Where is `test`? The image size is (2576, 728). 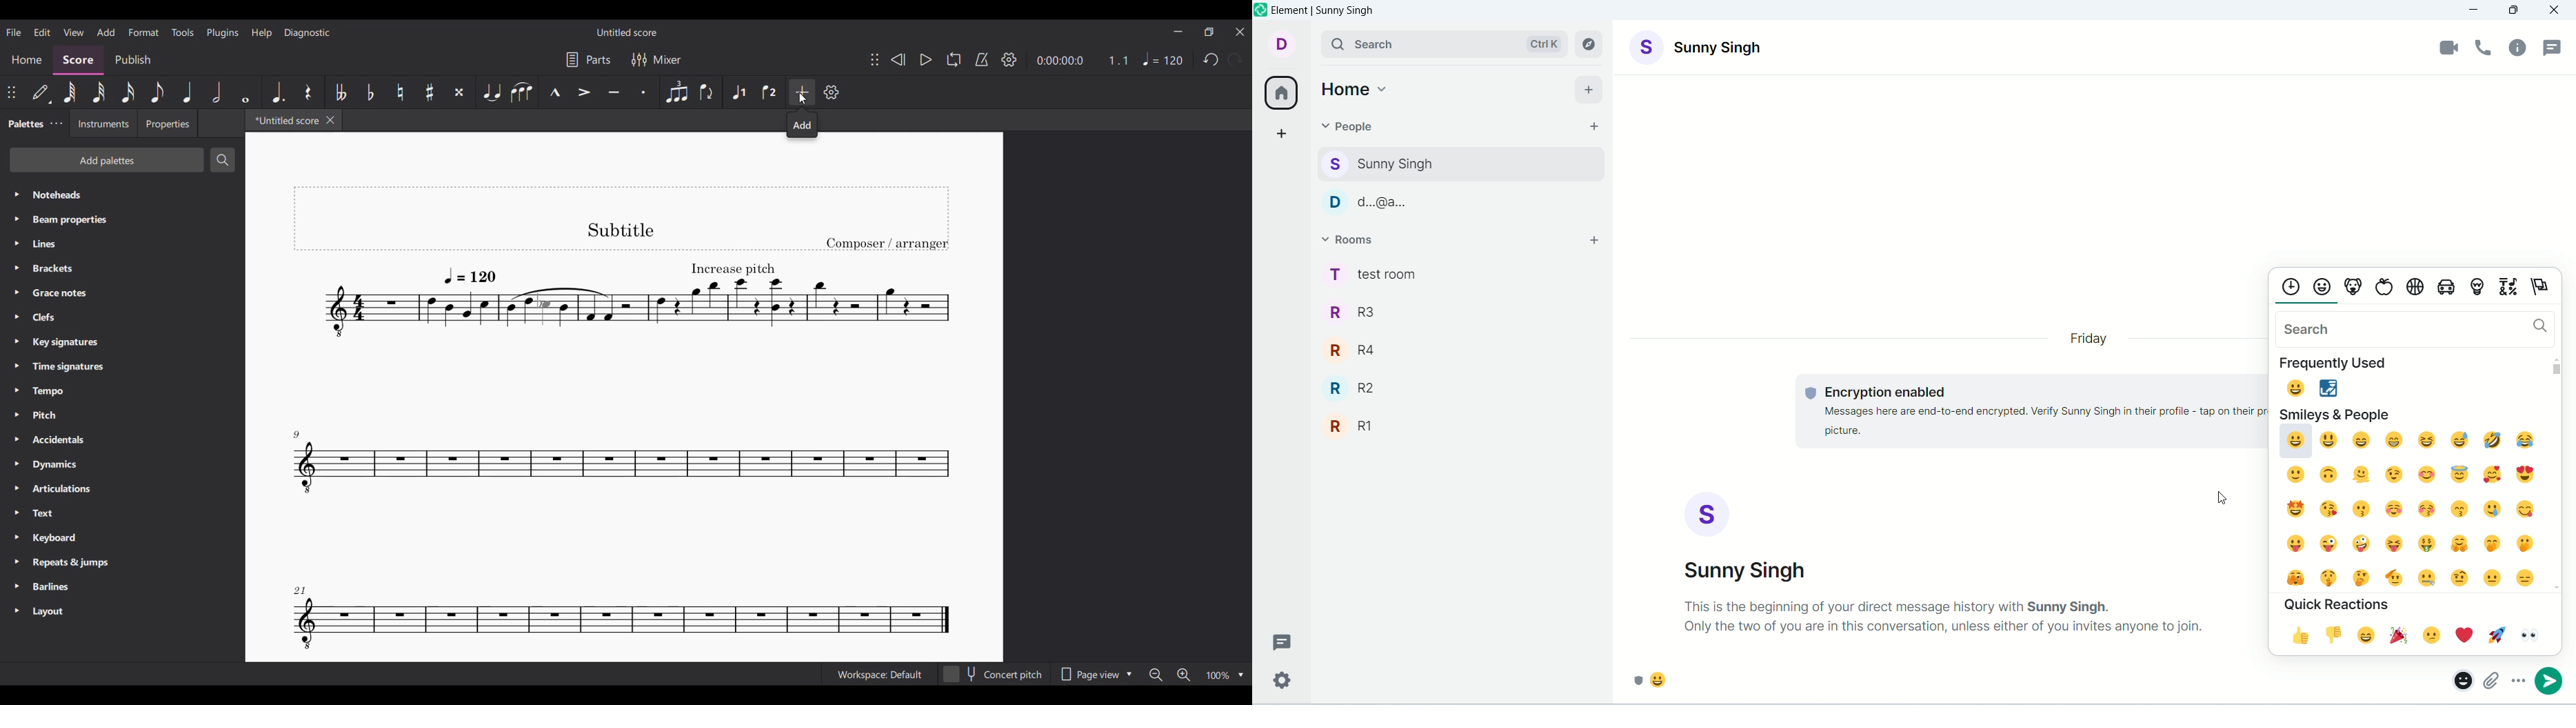
test is located at coordinates (2024, 413).